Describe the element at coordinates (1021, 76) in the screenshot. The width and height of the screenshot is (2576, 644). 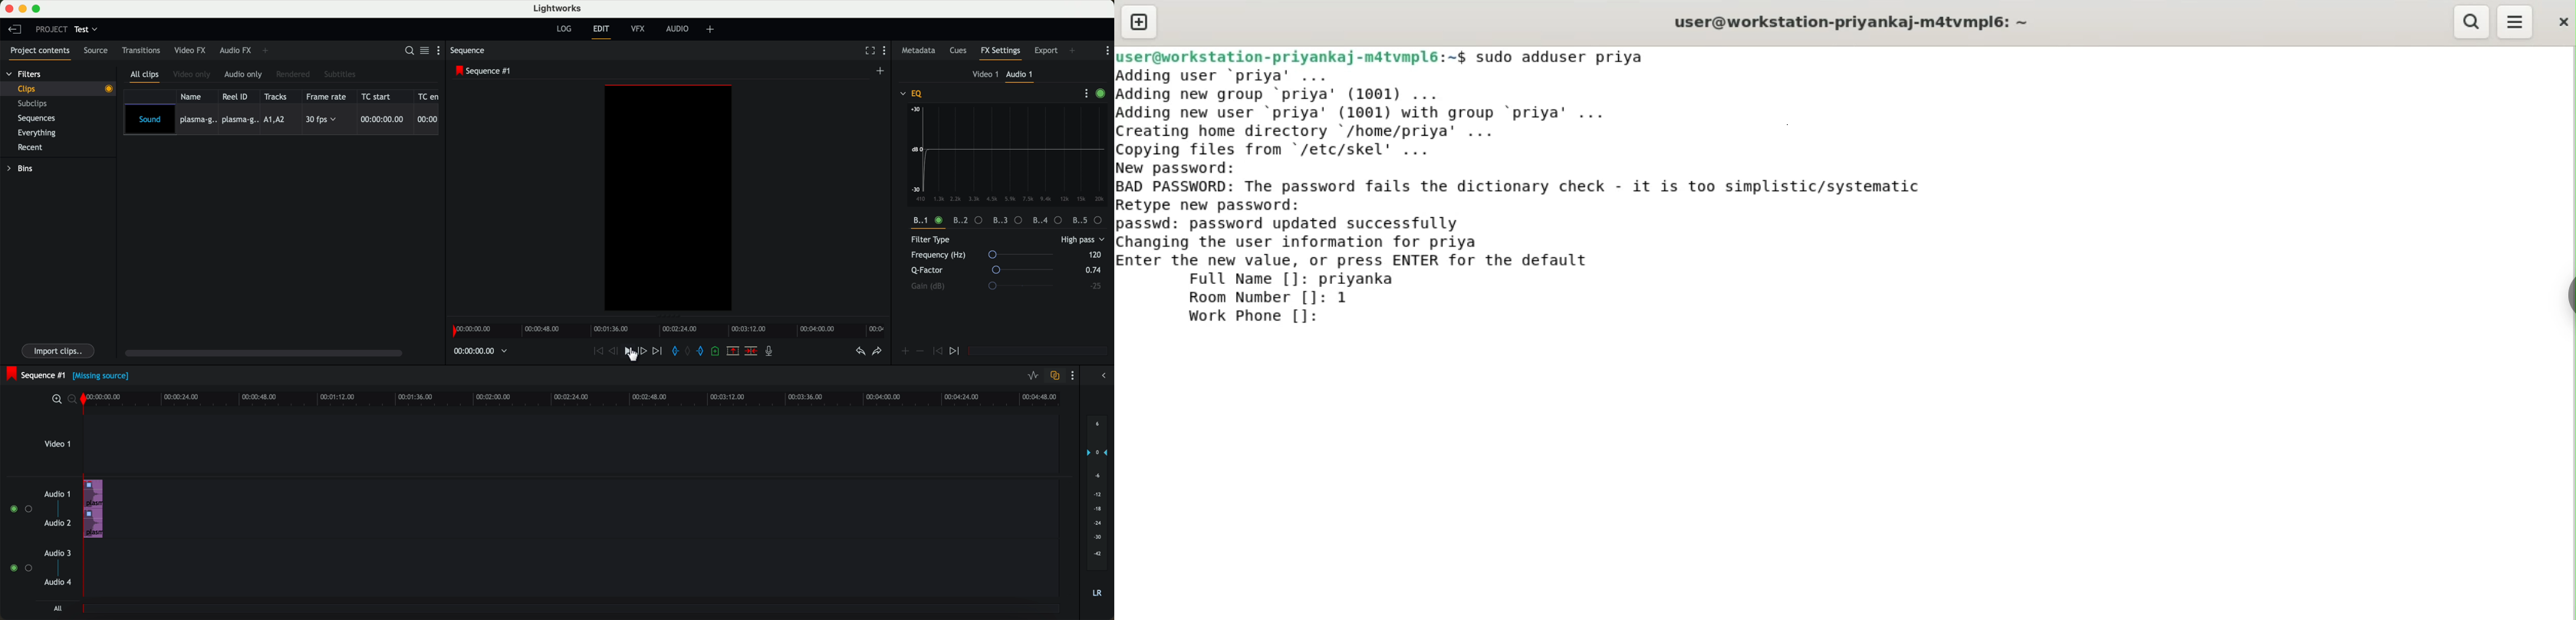
I see `audio 1` at that location.